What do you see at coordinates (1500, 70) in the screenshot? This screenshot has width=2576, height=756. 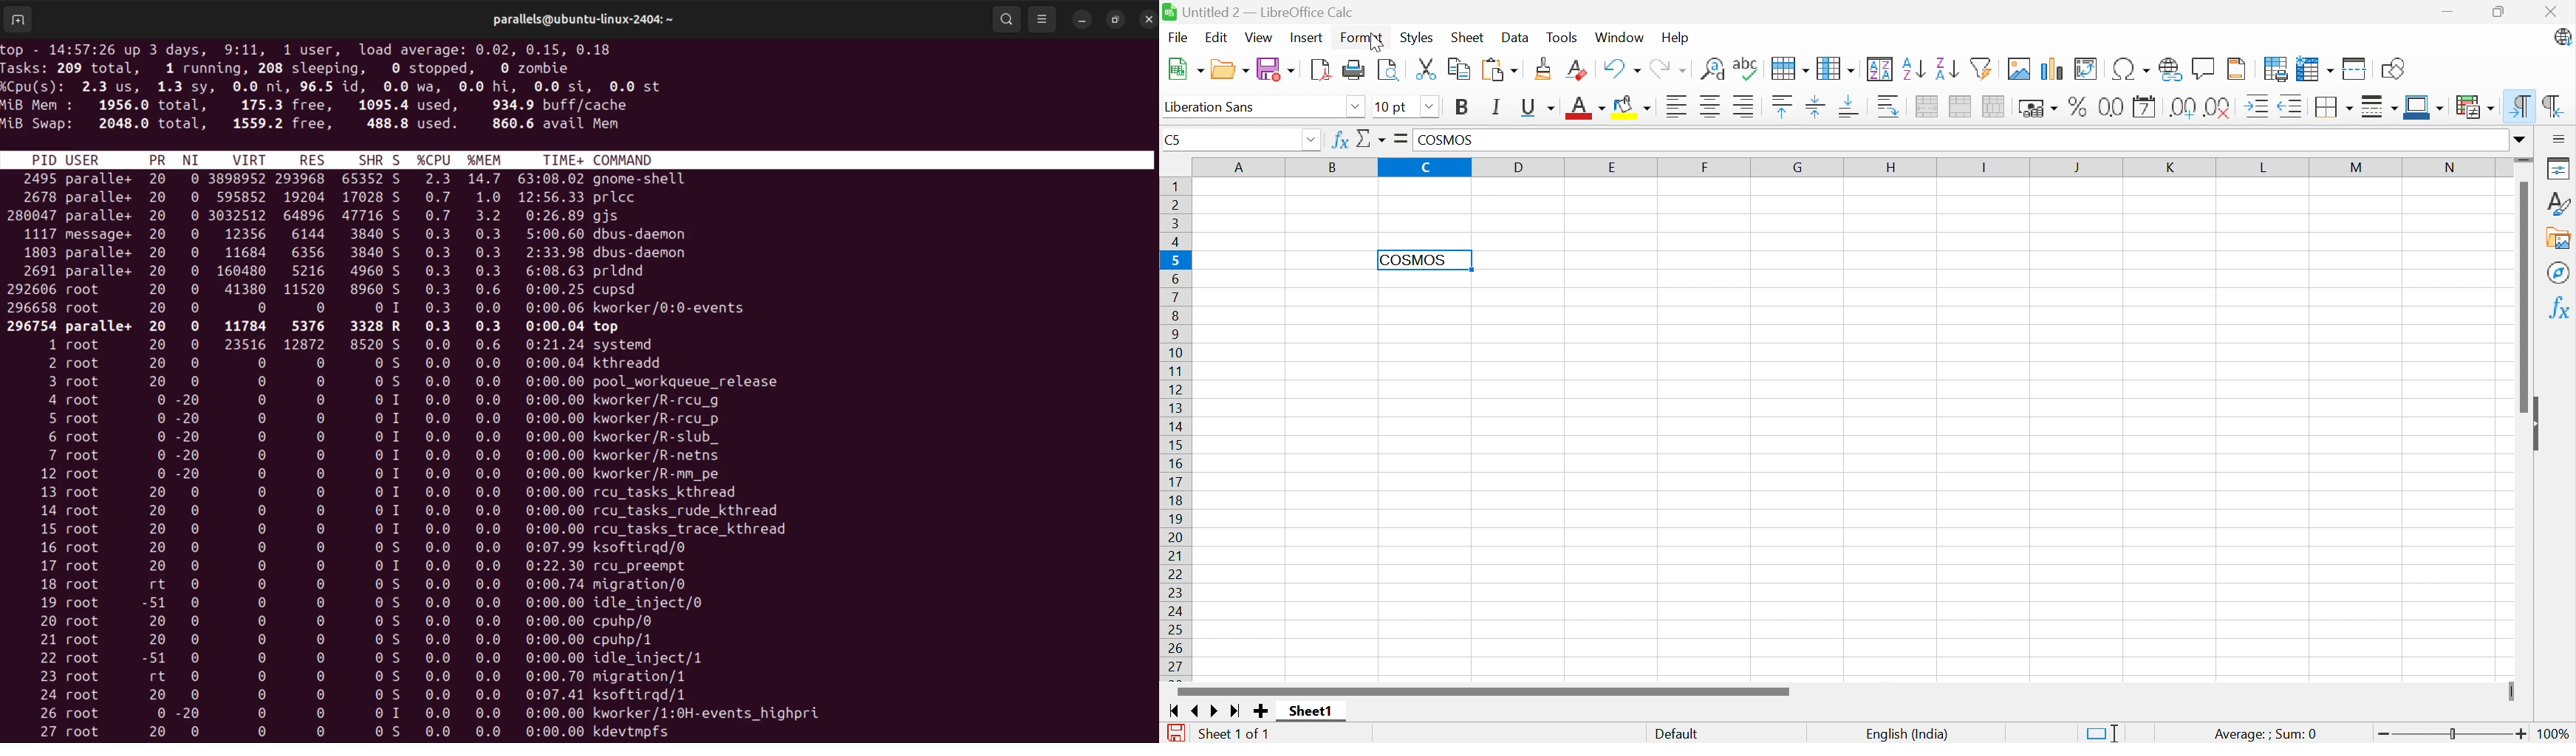 I see `Paste` at bounding box center [1500, 70].